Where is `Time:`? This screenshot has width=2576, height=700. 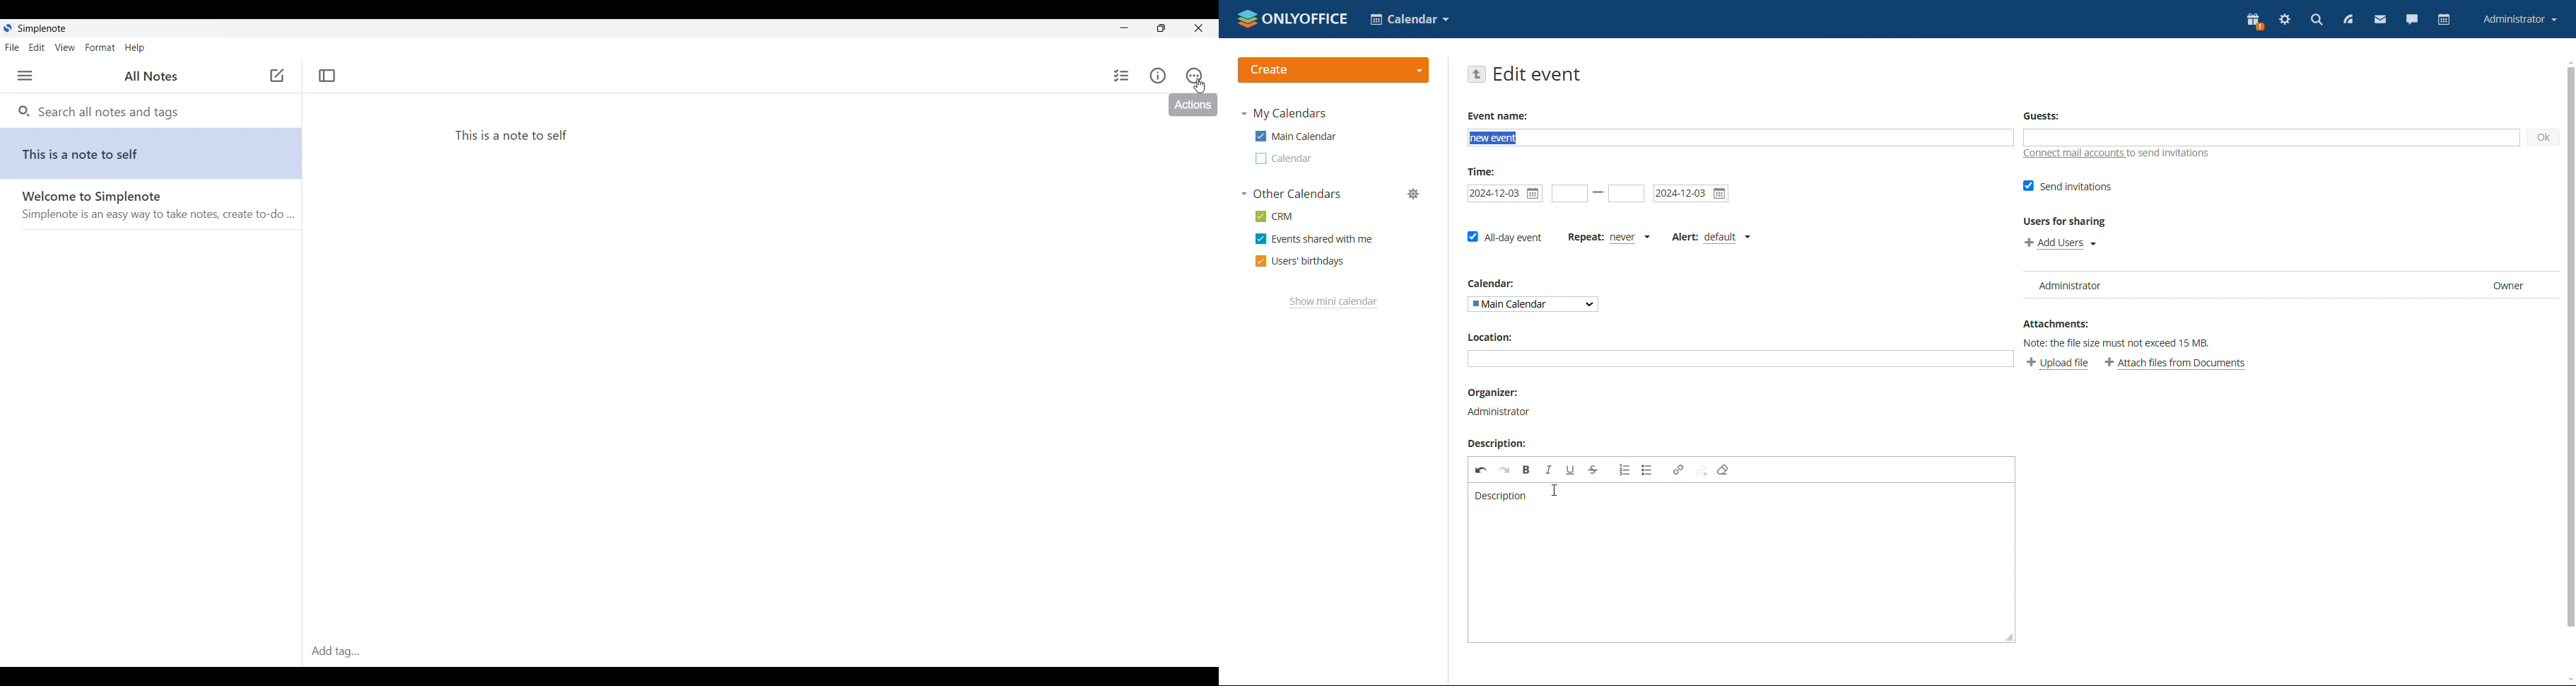
Time: is located at coordinates (1485, 171).